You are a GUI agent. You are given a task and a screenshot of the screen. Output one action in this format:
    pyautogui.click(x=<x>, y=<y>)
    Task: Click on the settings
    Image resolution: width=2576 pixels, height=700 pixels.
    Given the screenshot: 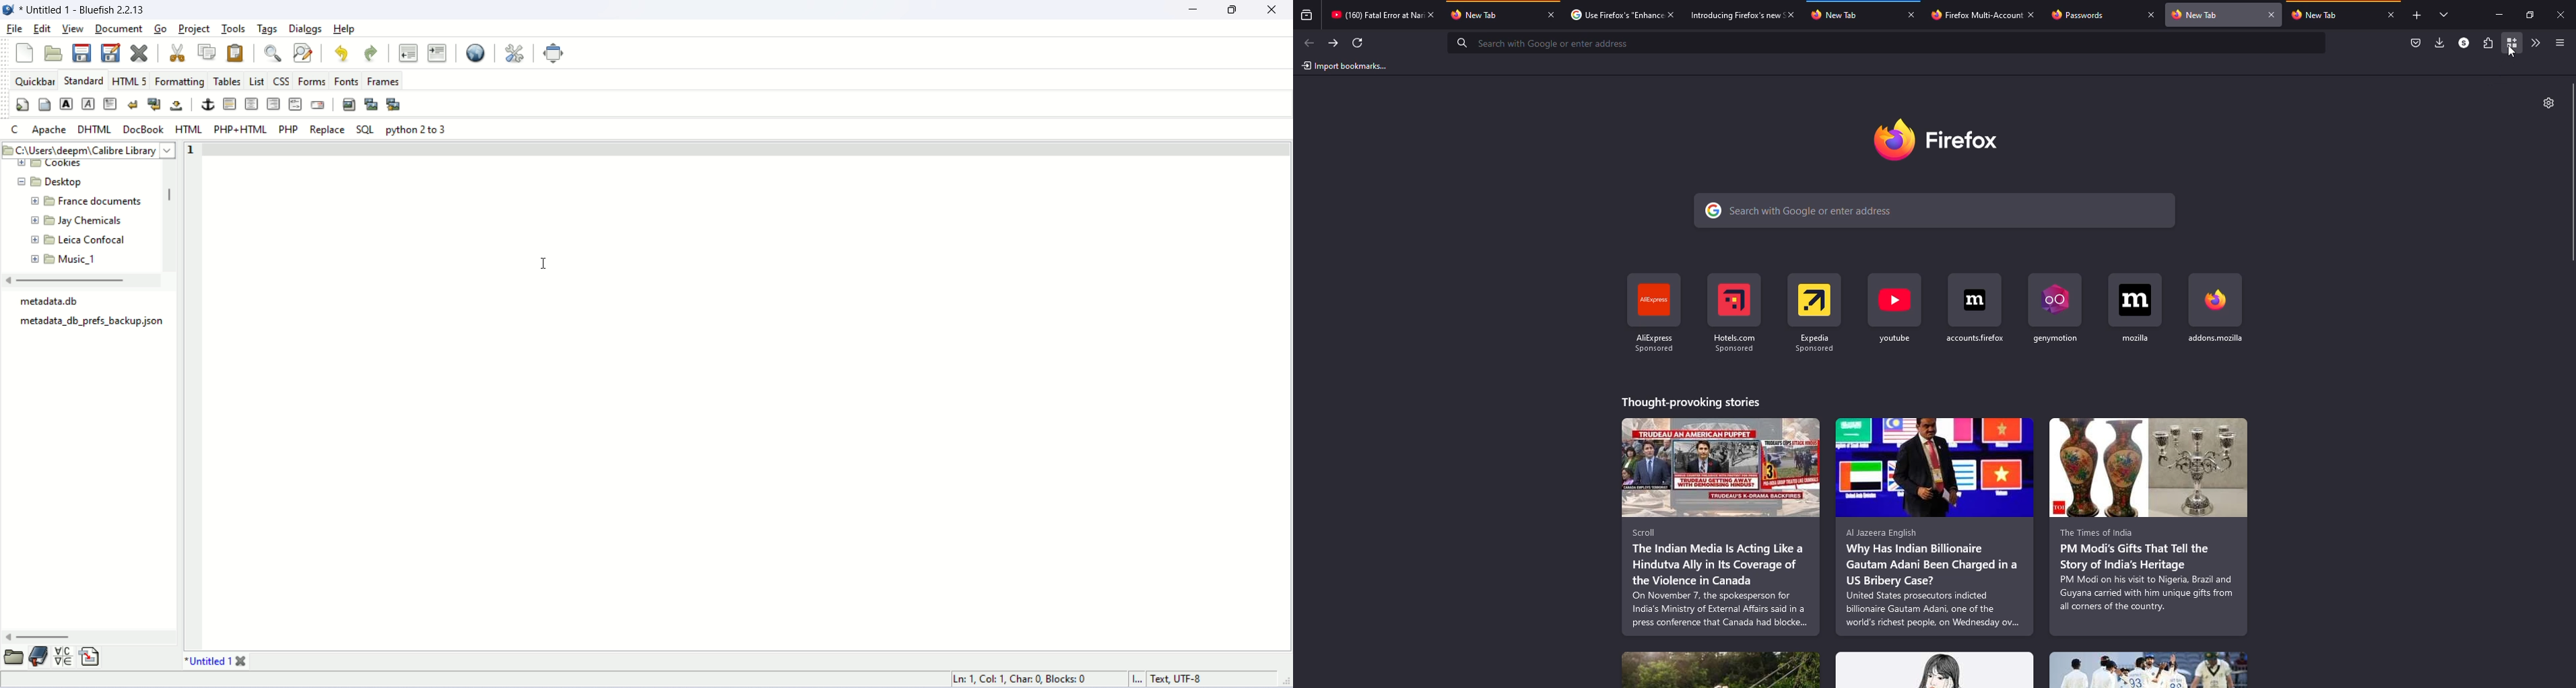 What is the action you would take?
    pyautogui.click(x=2547, y=103)
    